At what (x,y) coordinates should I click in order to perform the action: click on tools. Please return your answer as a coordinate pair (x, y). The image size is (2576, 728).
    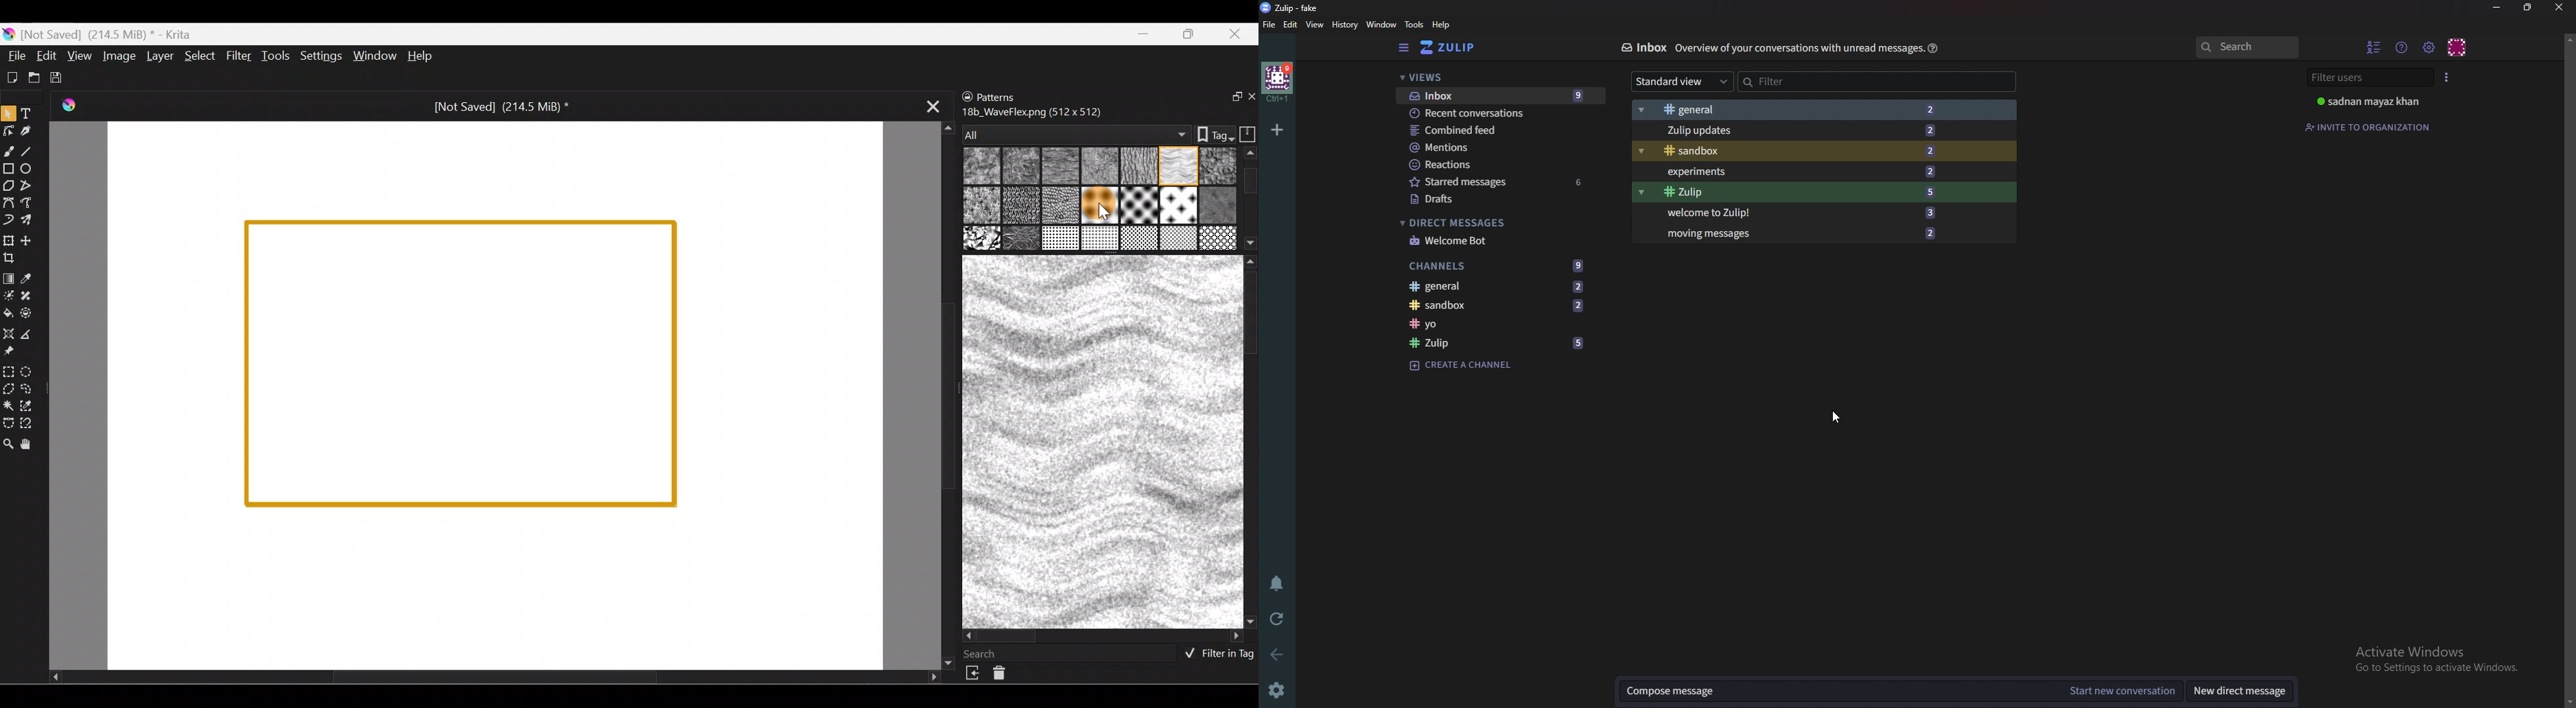
    Looking at the image, I should click on (1414, 25).